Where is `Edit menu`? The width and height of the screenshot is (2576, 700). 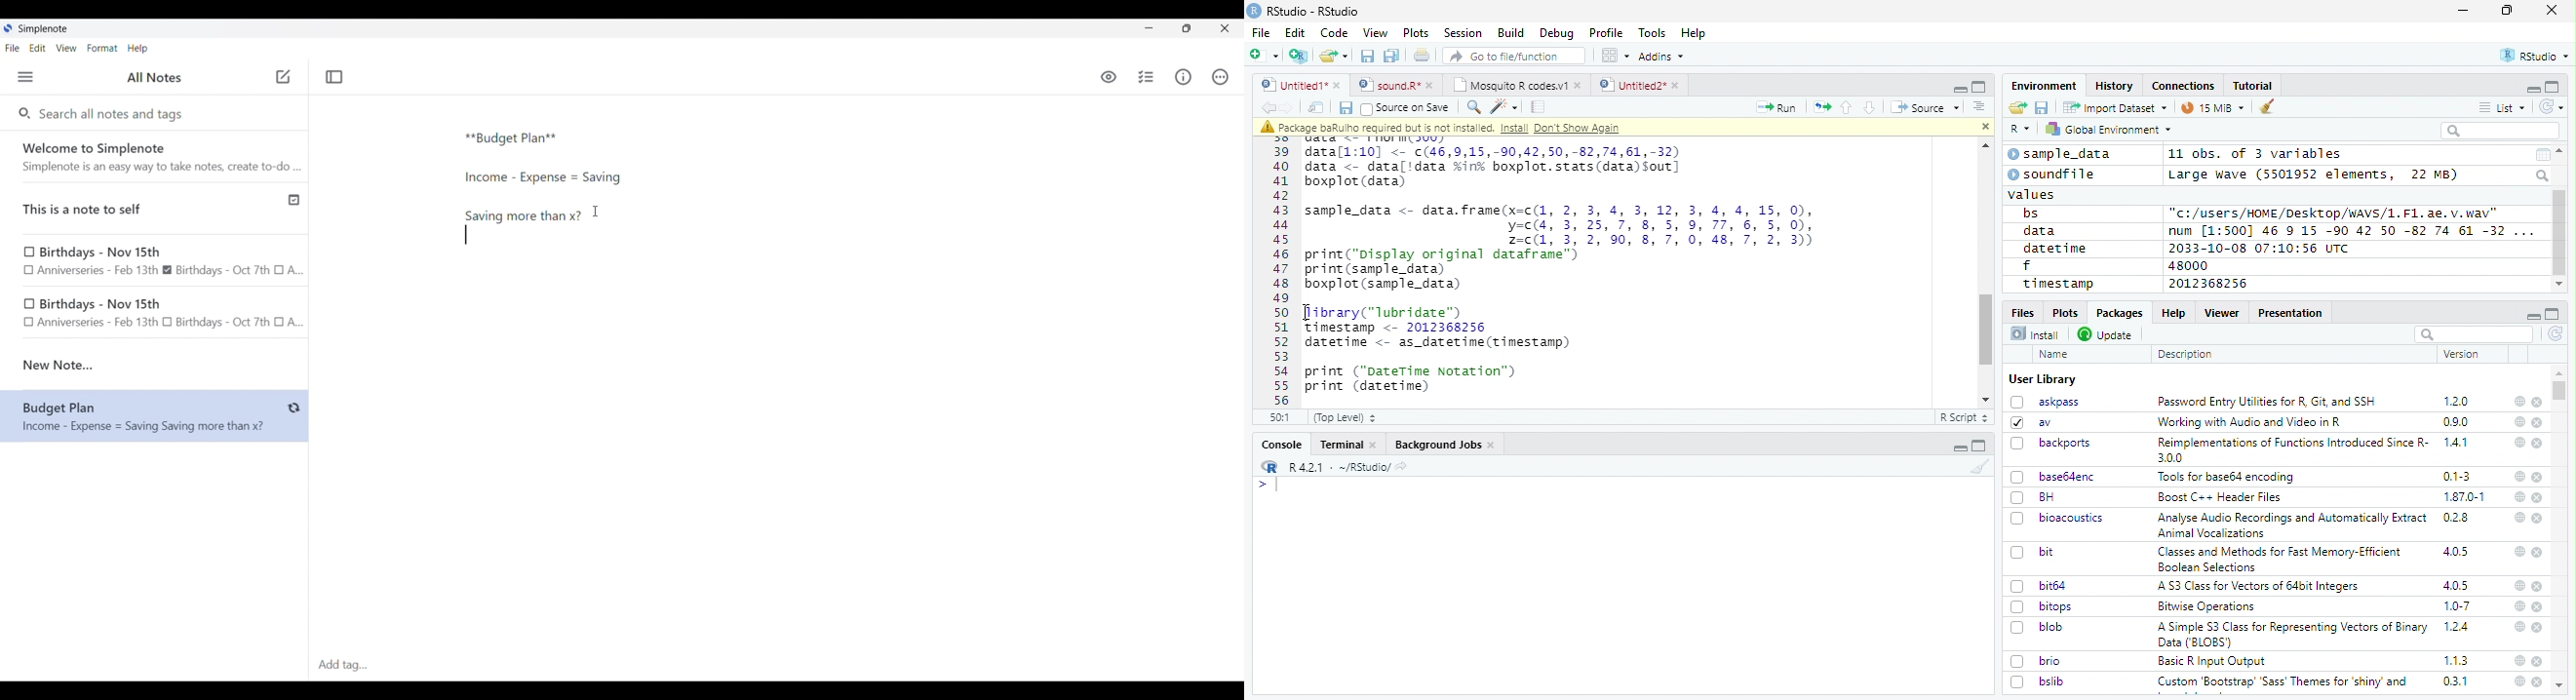
Edit menu is located at coordinates (38, 47).